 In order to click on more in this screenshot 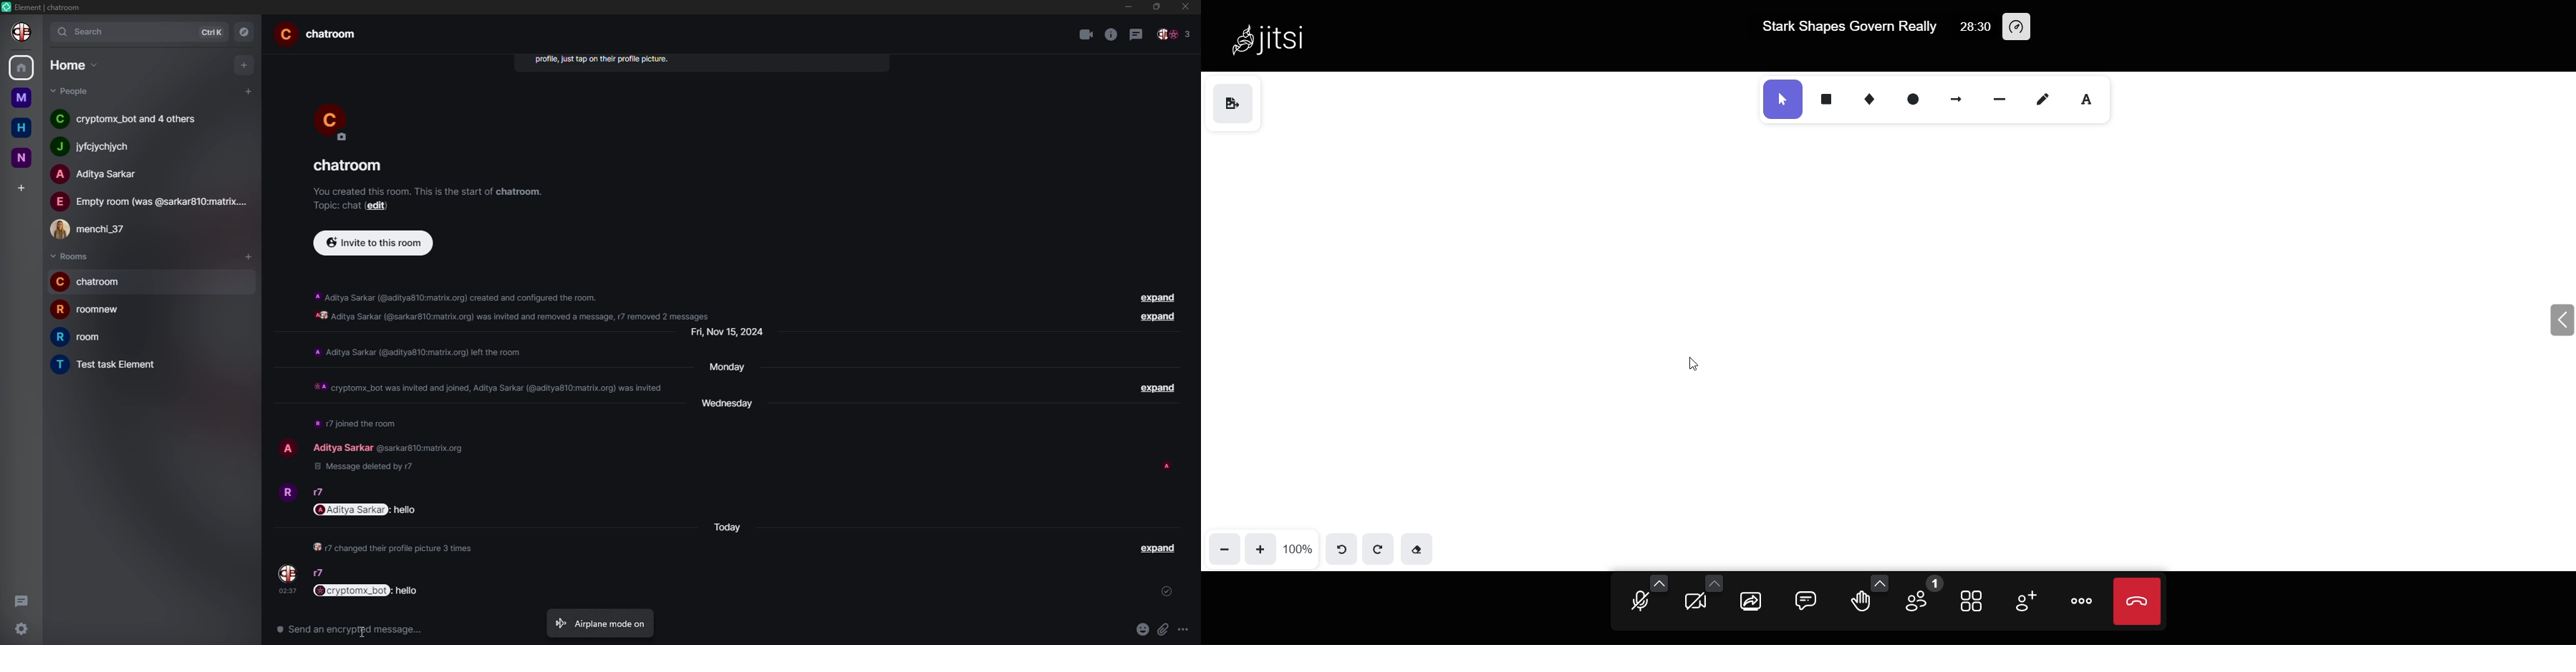, I will do `click(1188, 629)`.